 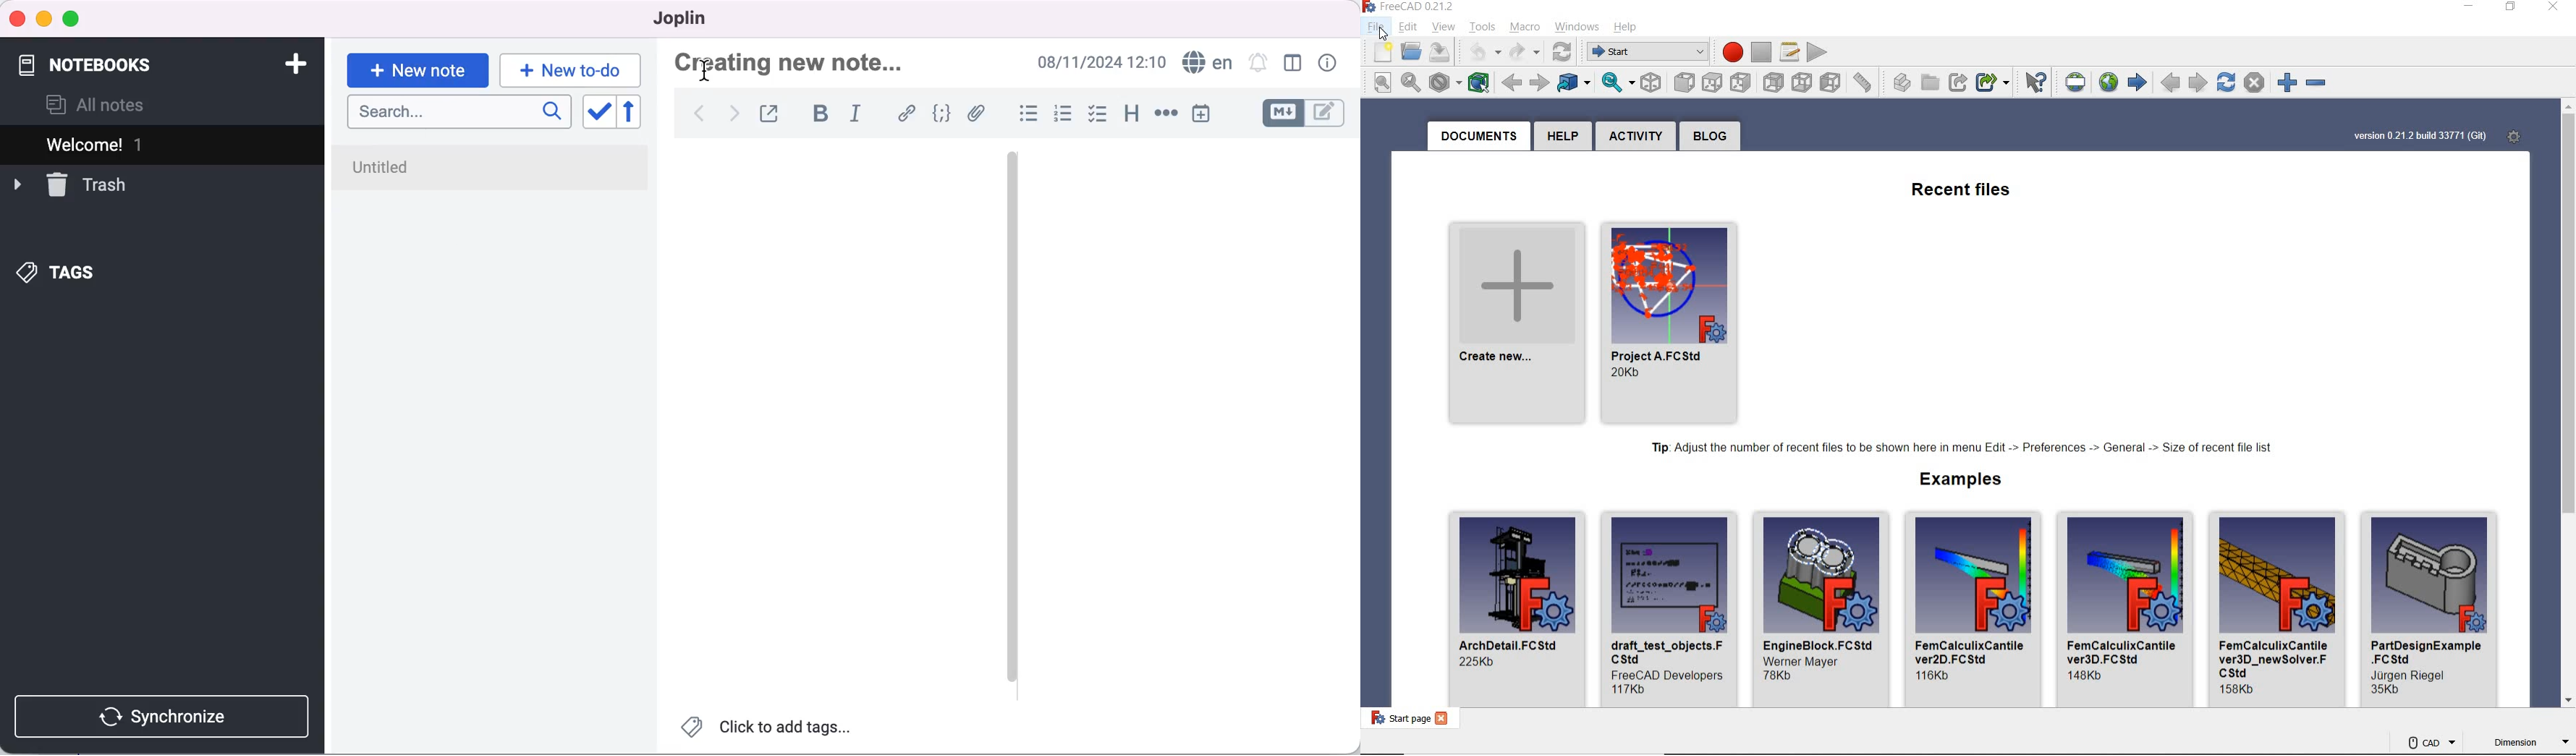 I want to click on size, so click(x=2386, y=691).